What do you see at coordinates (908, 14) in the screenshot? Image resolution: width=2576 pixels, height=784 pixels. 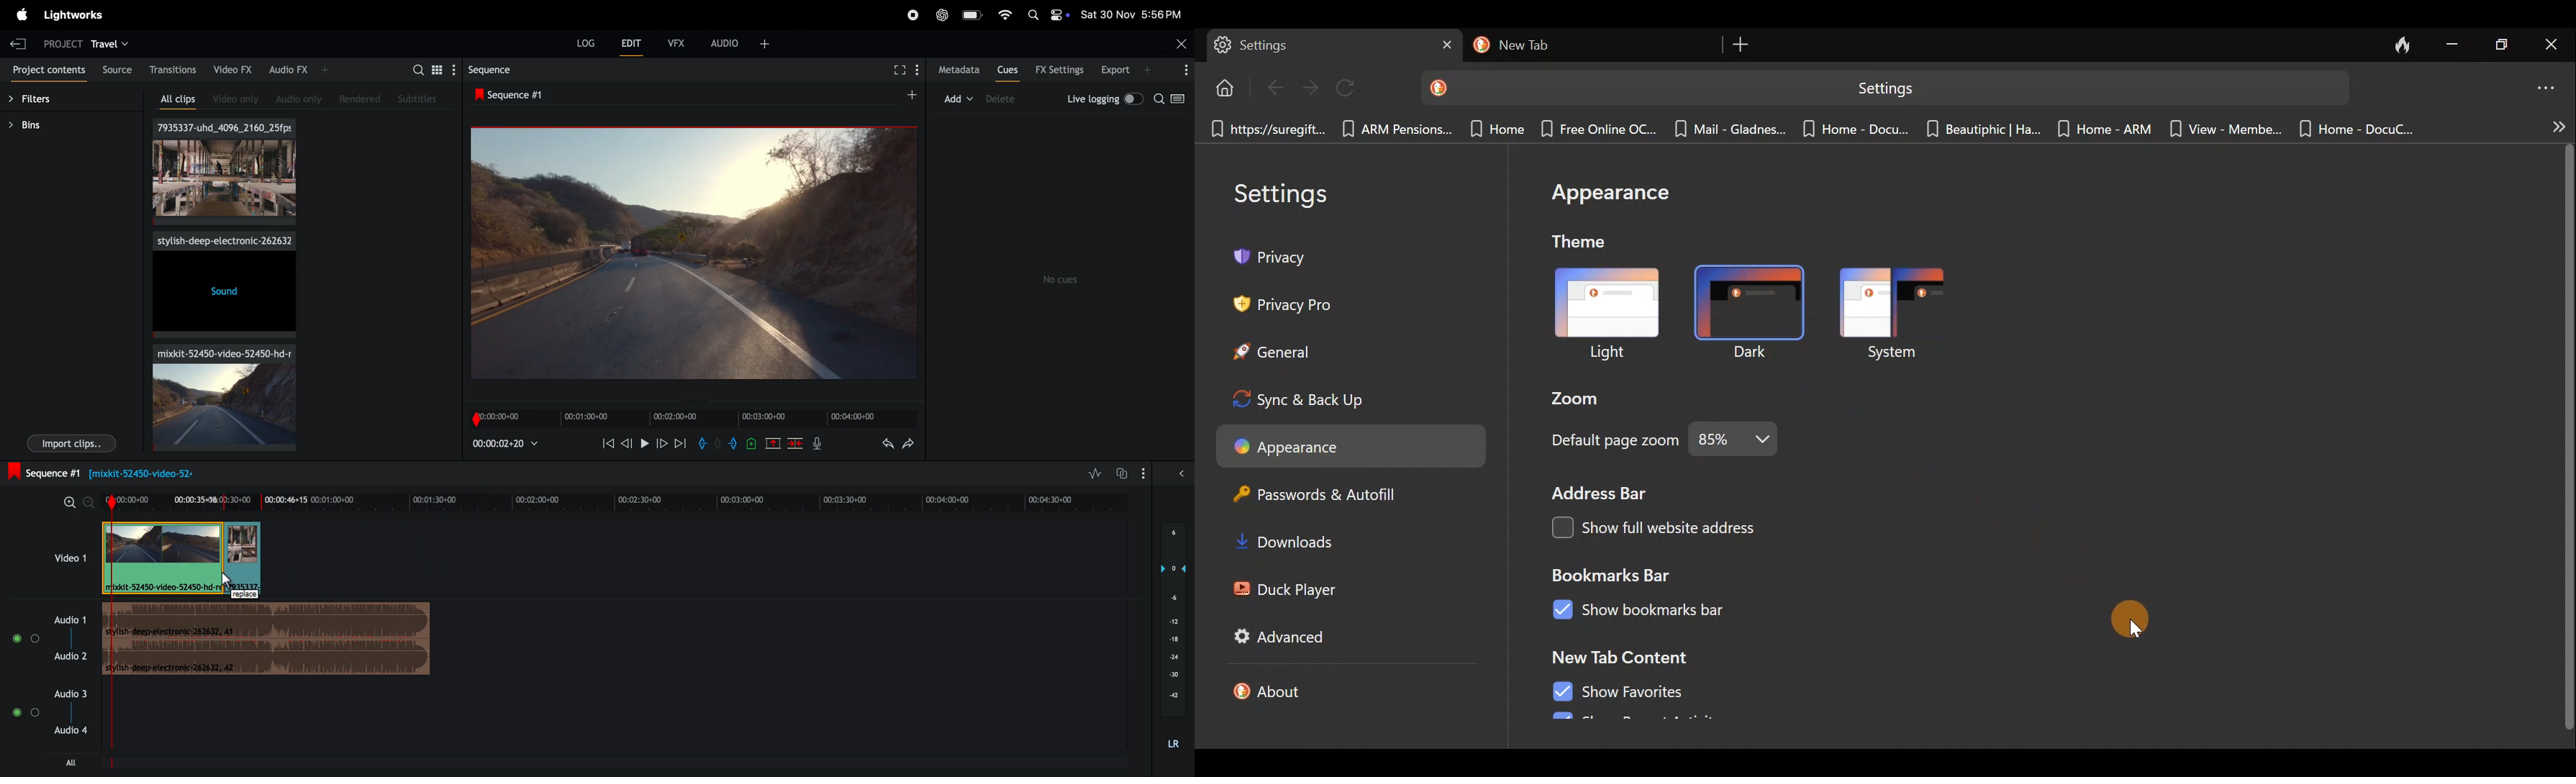 I see `record` at bounding box center [908, 14].